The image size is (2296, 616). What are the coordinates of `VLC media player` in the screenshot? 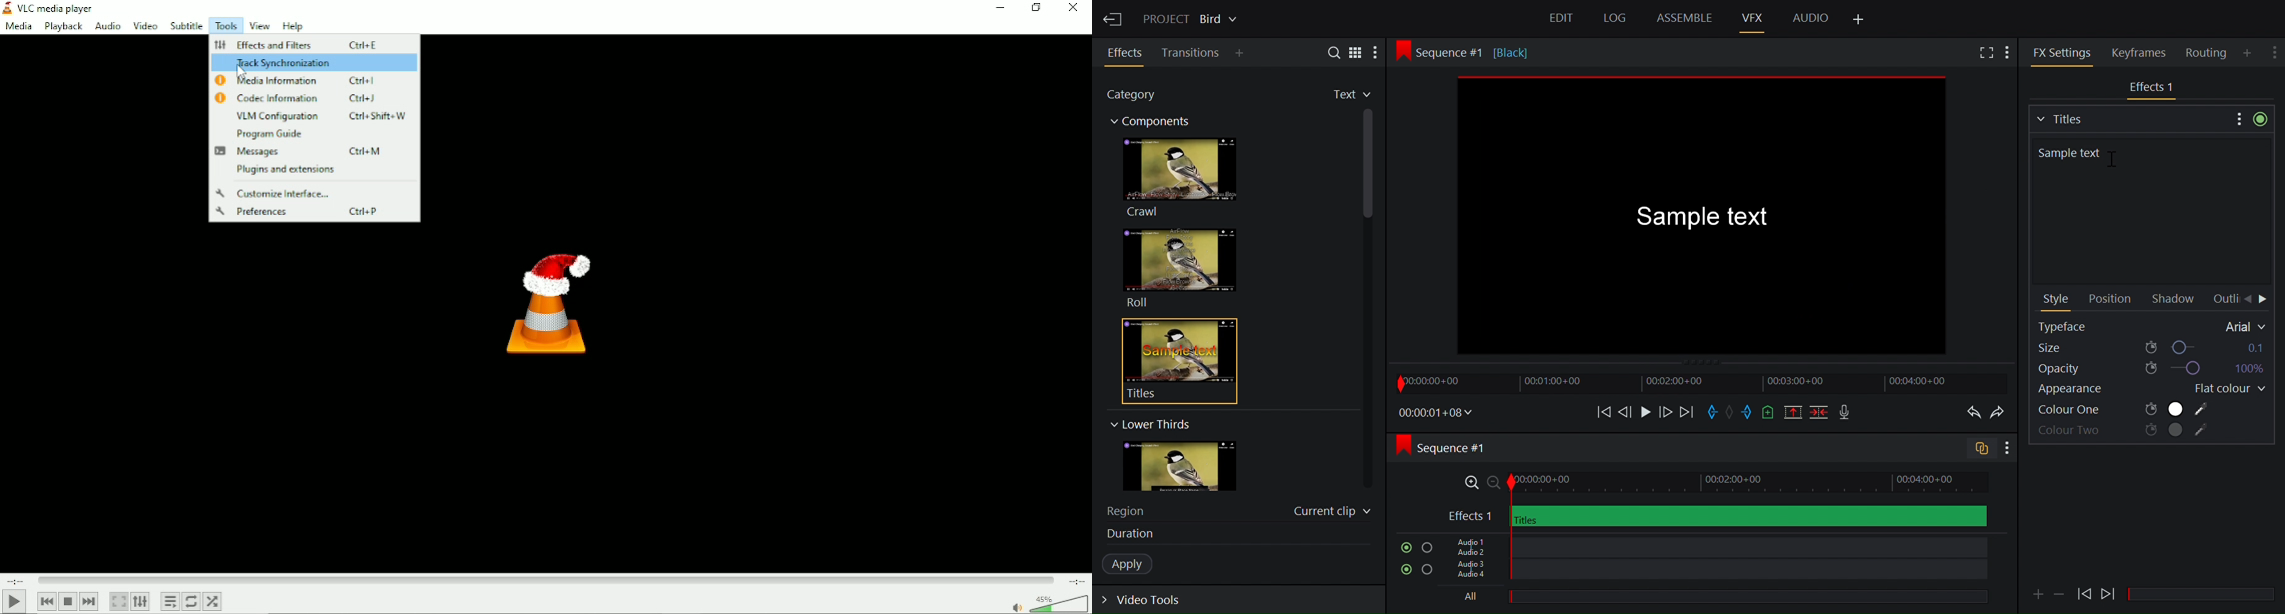 It's located at (50, 8).